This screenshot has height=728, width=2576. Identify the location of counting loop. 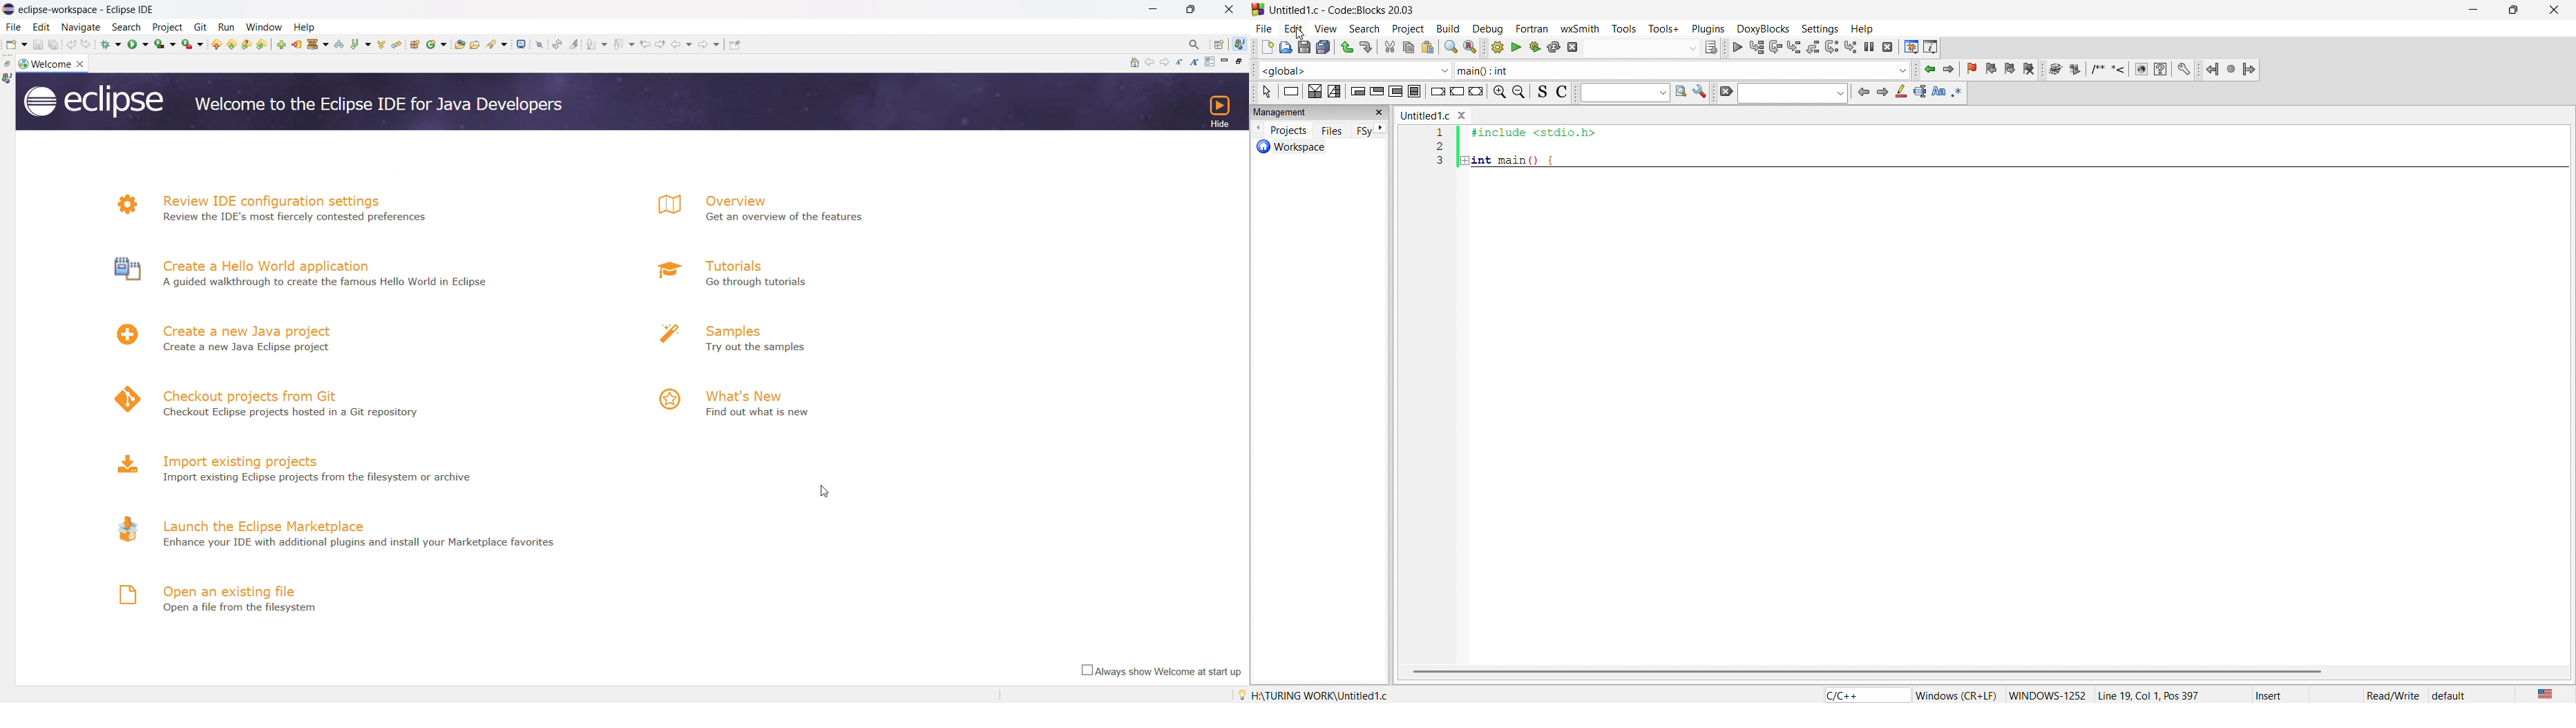
(1395, 90).